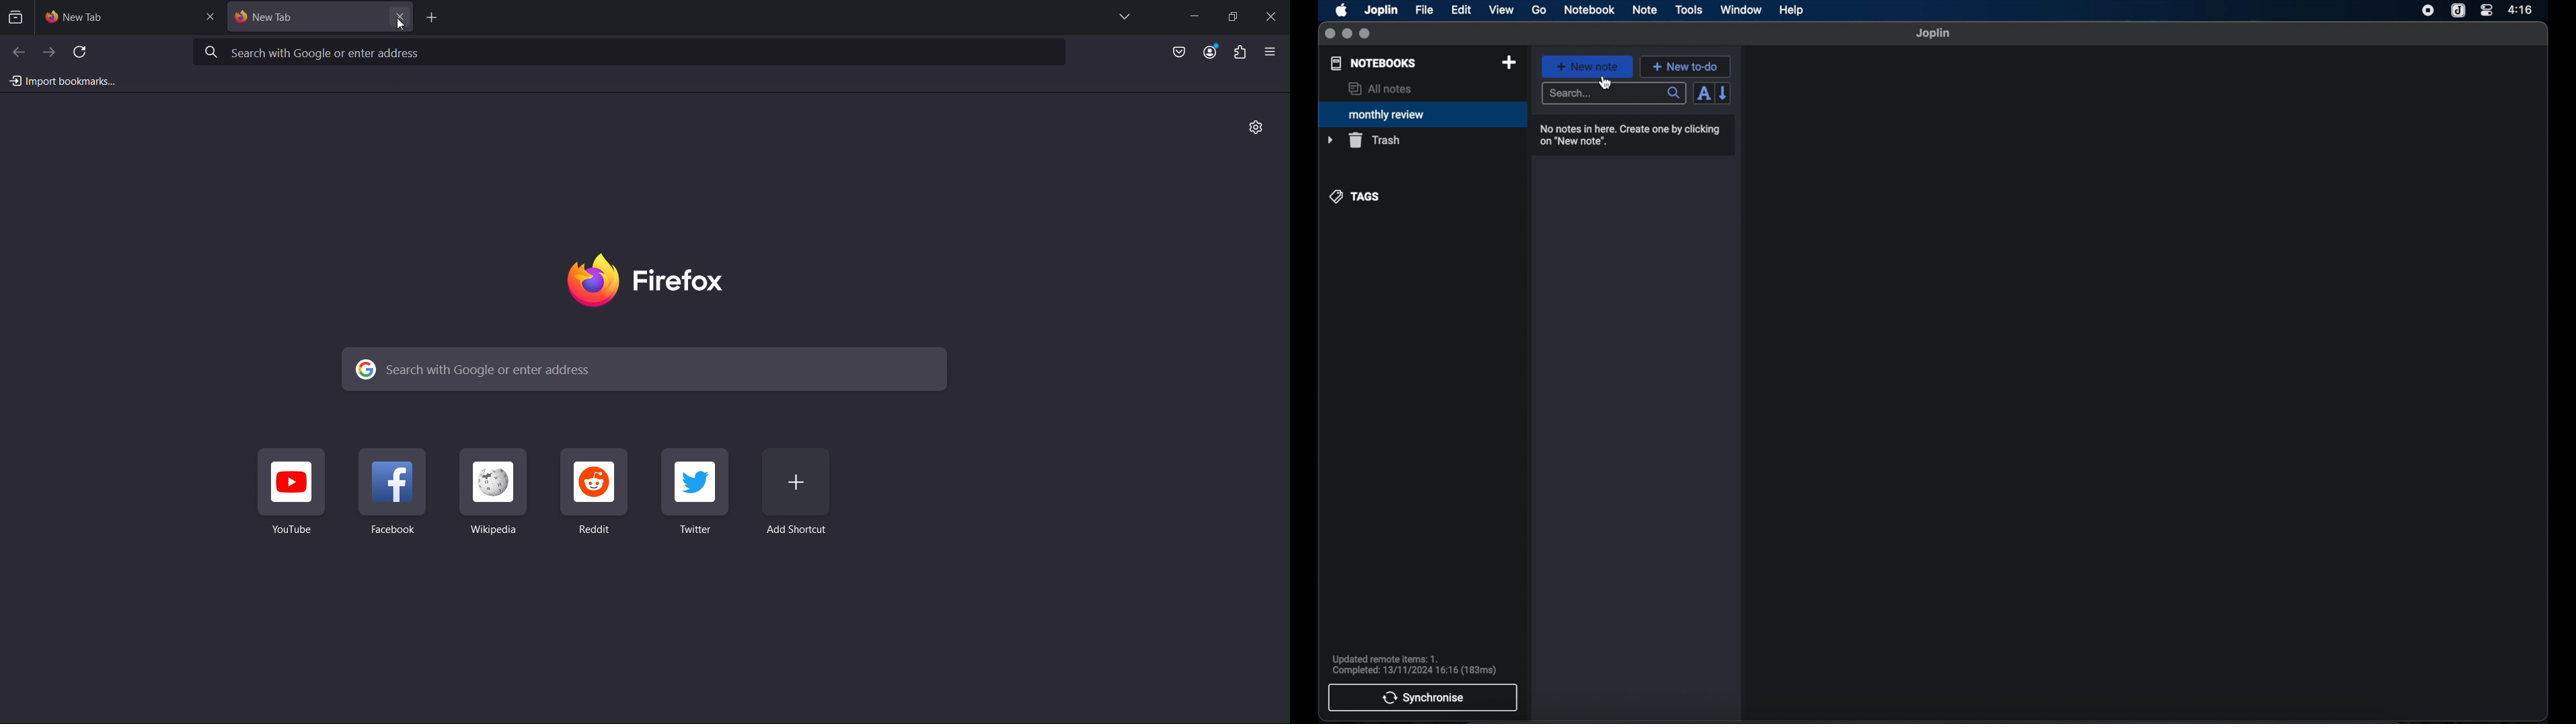  I want to click on Add New Tab, so click(436, 17).